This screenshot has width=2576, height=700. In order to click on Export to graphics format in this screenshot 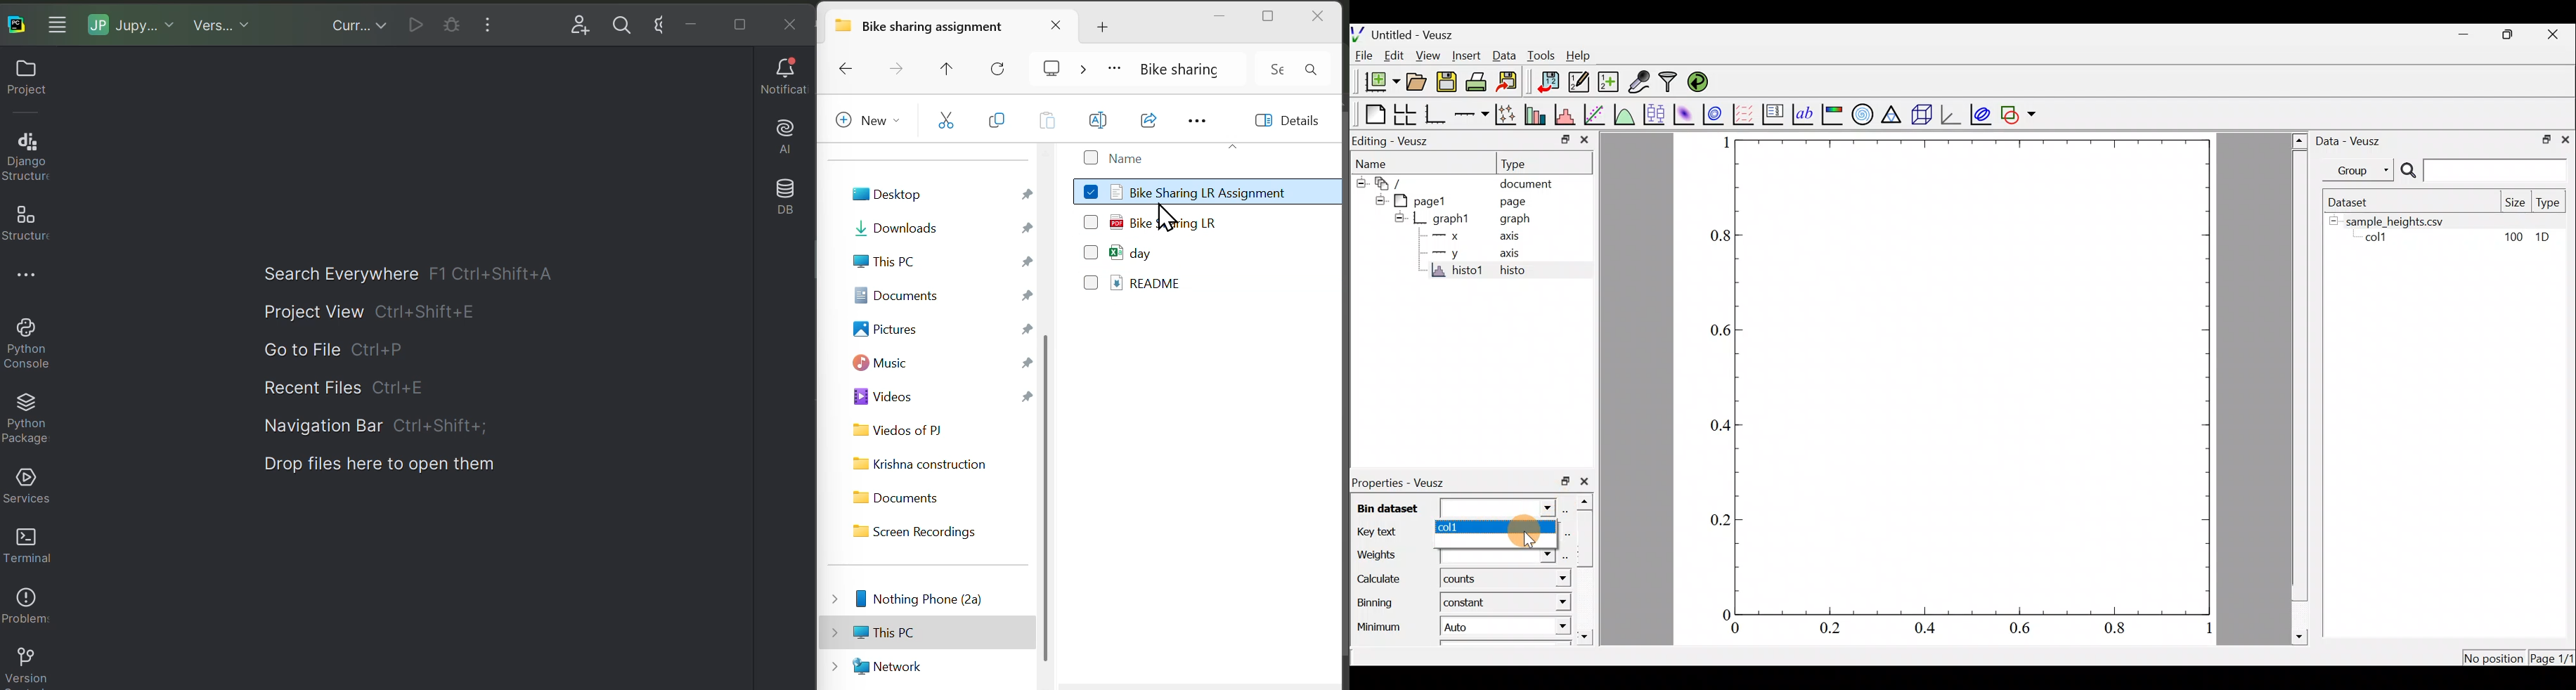, I will do `click(1511, 82)`.